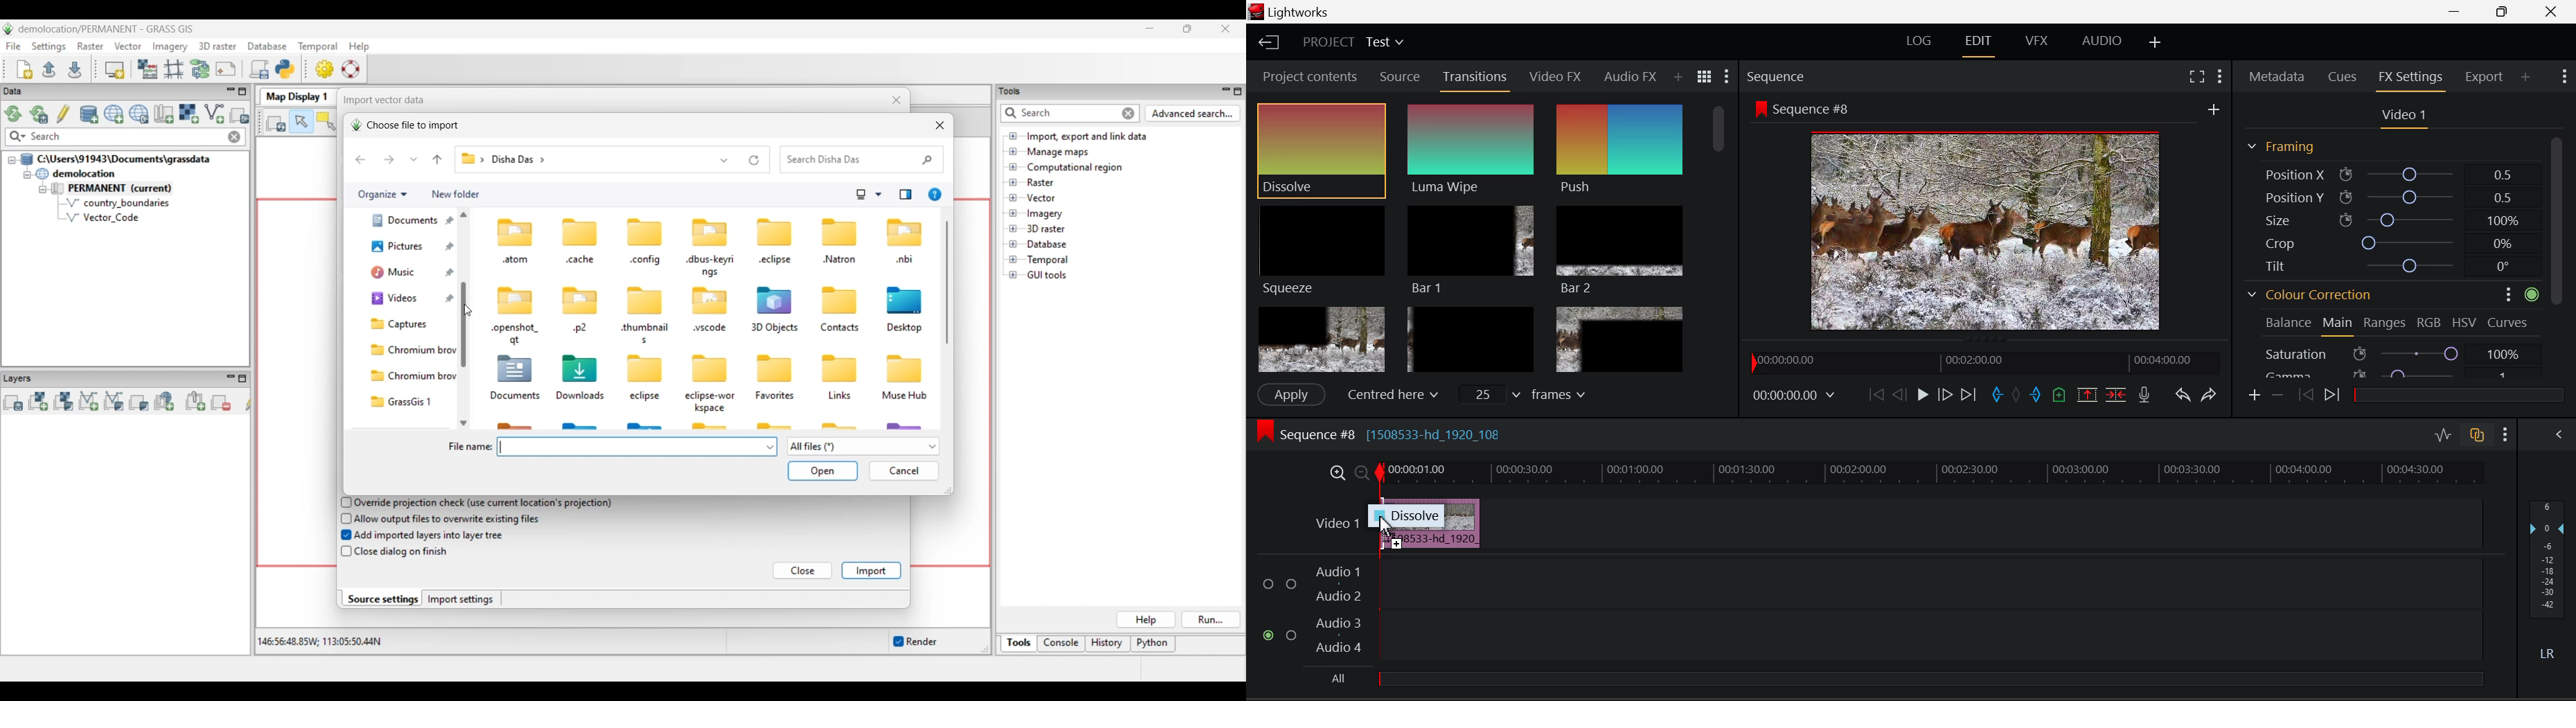 The image size is (2576, 728). Describe the element at coordinates (2505, 12) in the screenshot. I see `Minimize` at that location.